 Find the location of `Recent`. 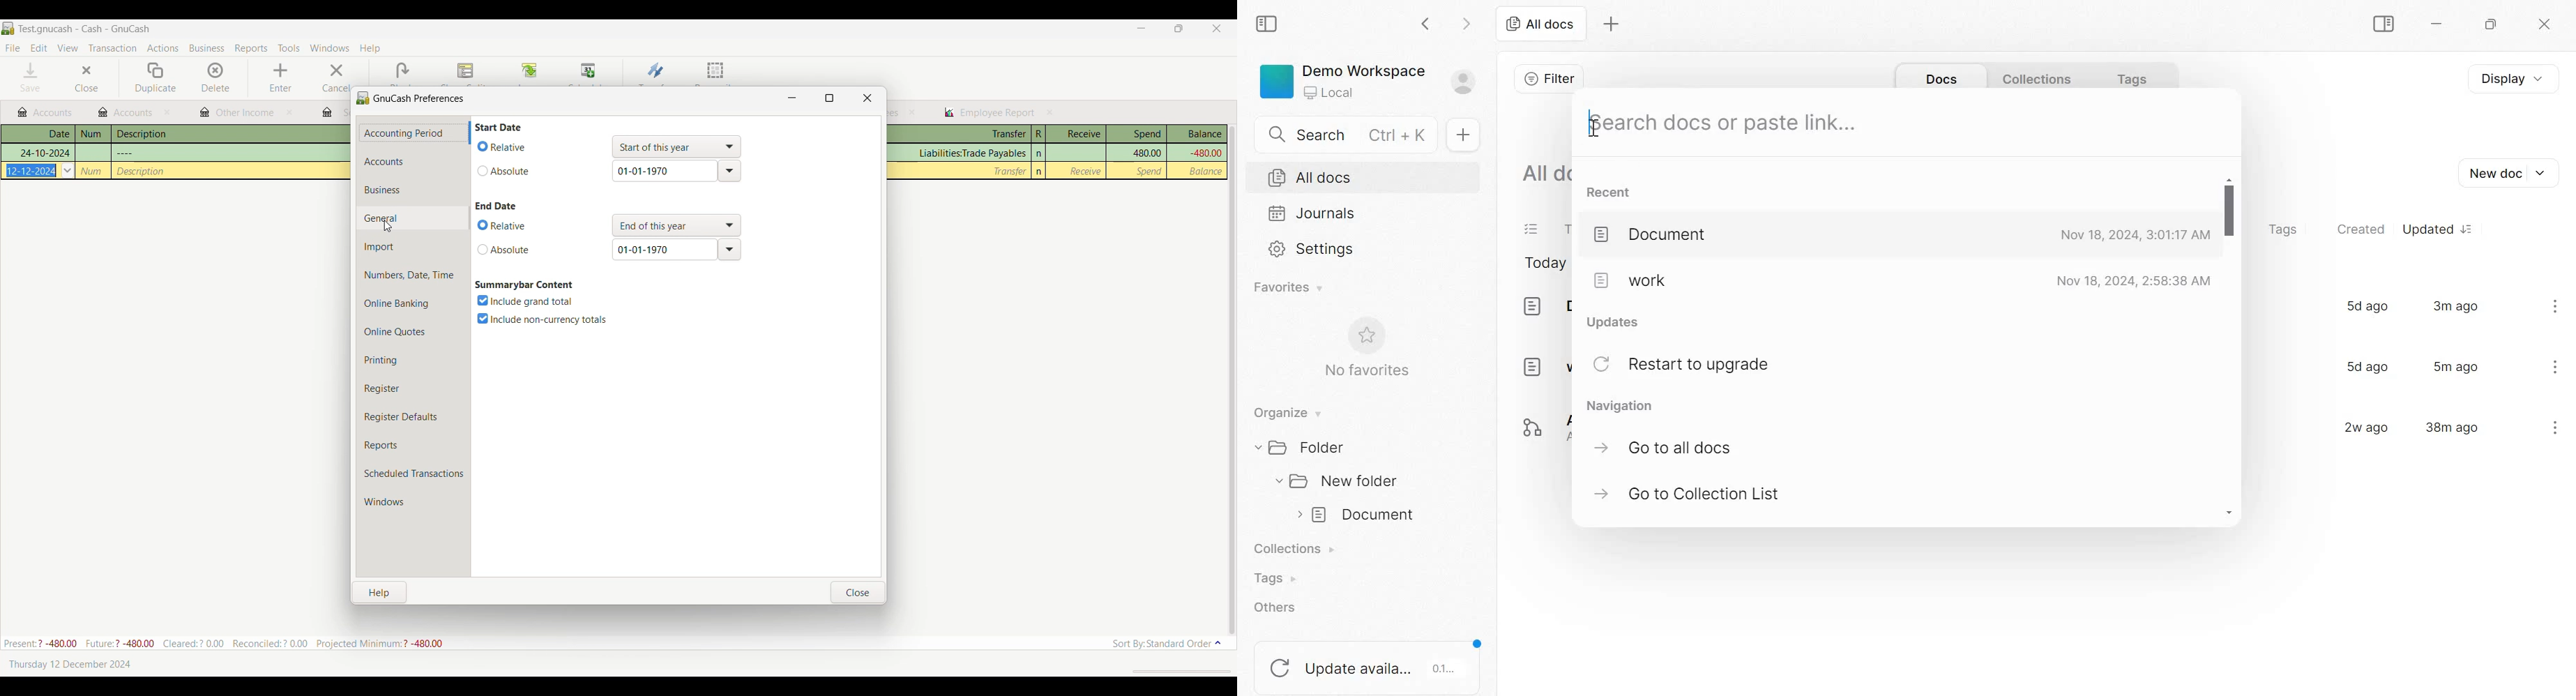

Recent is located at coordinates (1612, 192).